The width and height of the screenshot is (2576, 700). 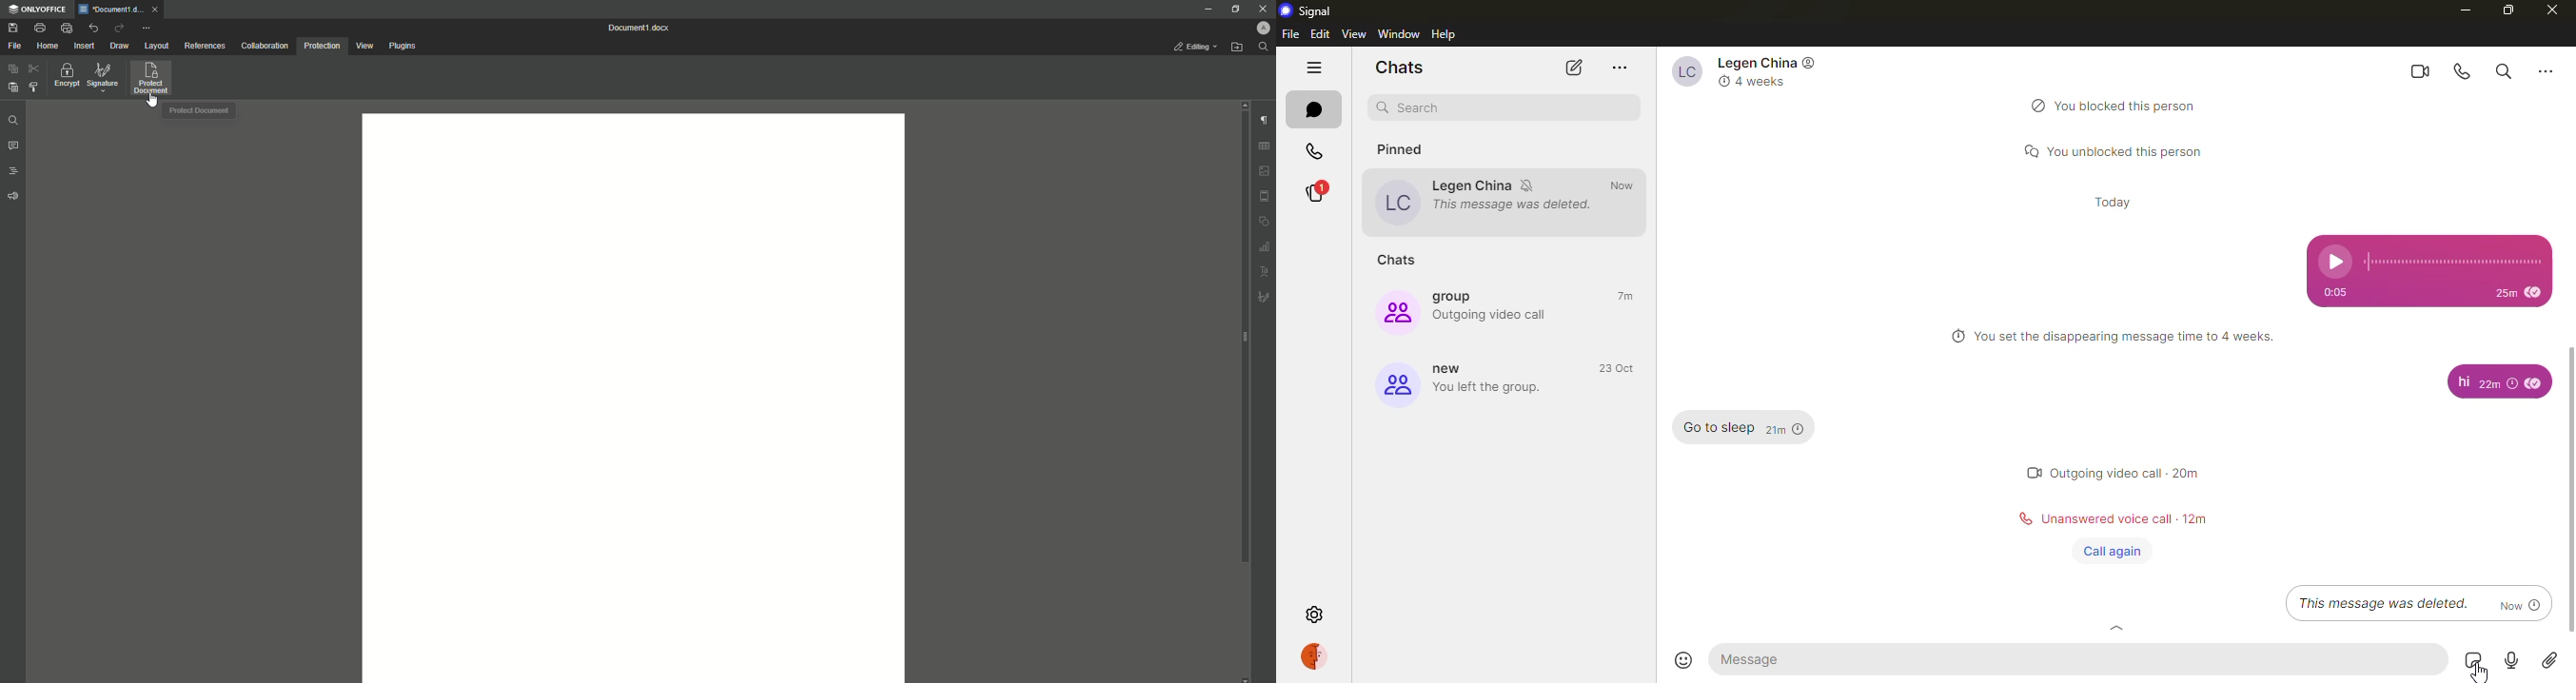 I want to click on close, so click(x=2547, y=10).